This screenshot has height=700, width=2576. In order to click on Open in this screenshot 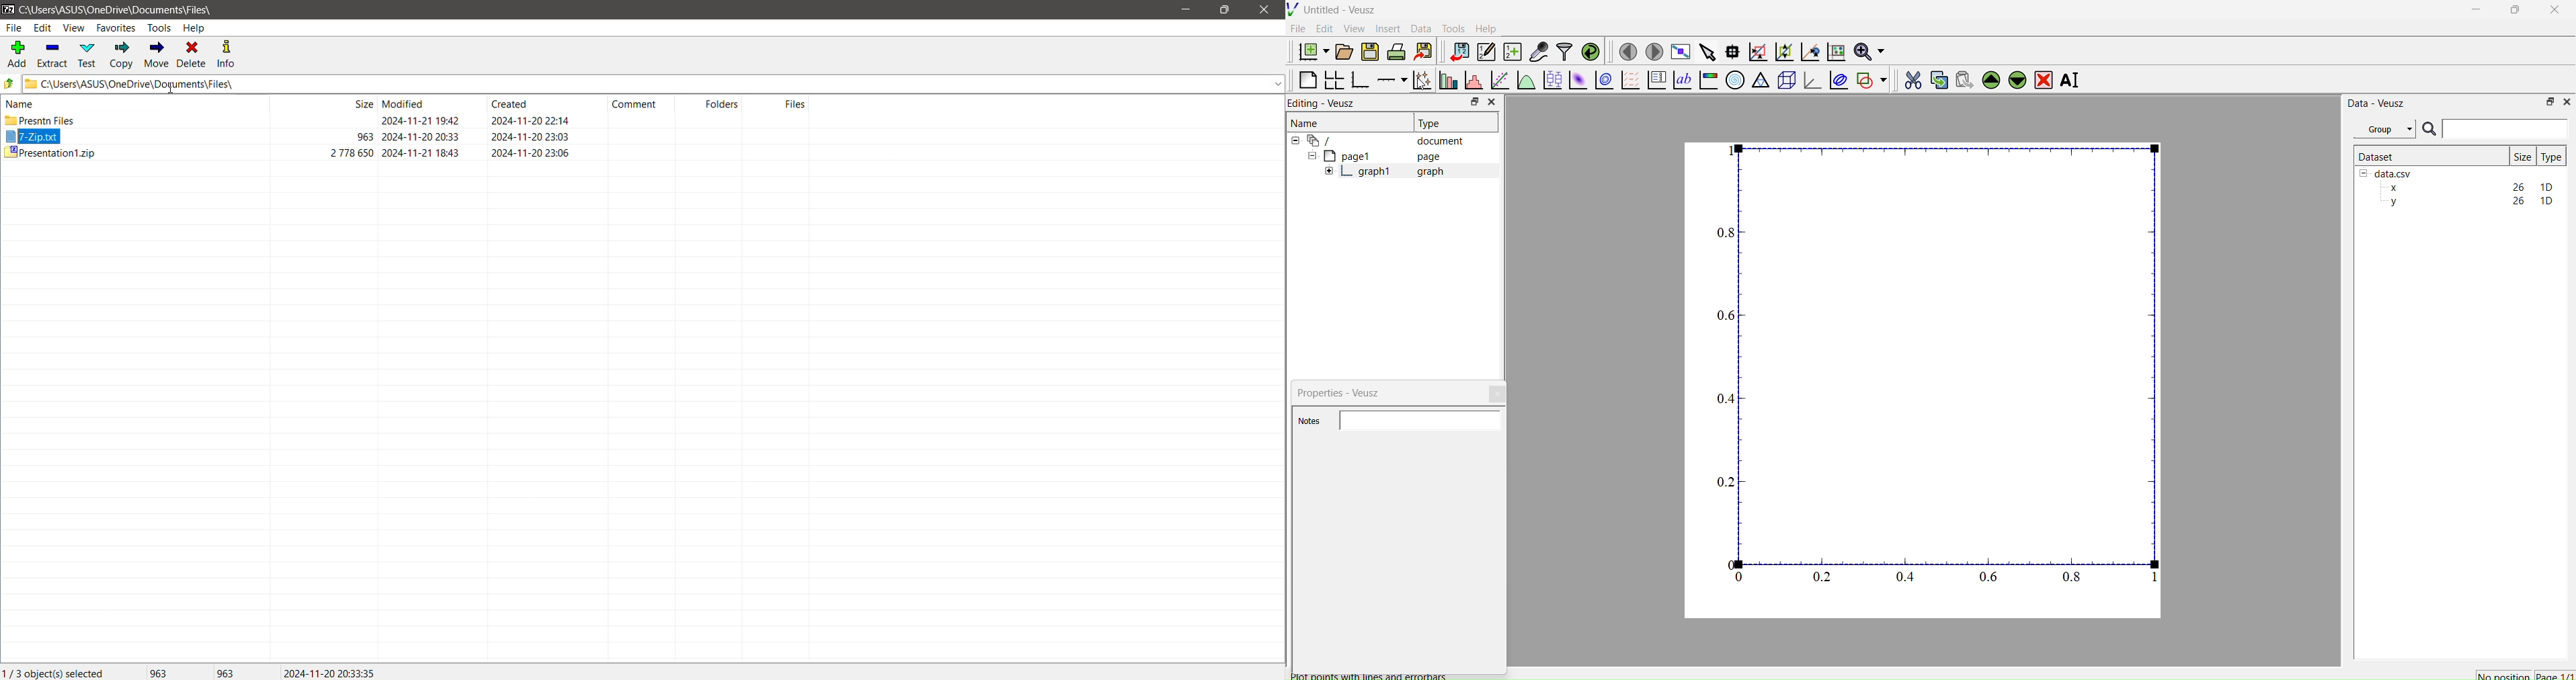, I will do `click(1342, 52)`.